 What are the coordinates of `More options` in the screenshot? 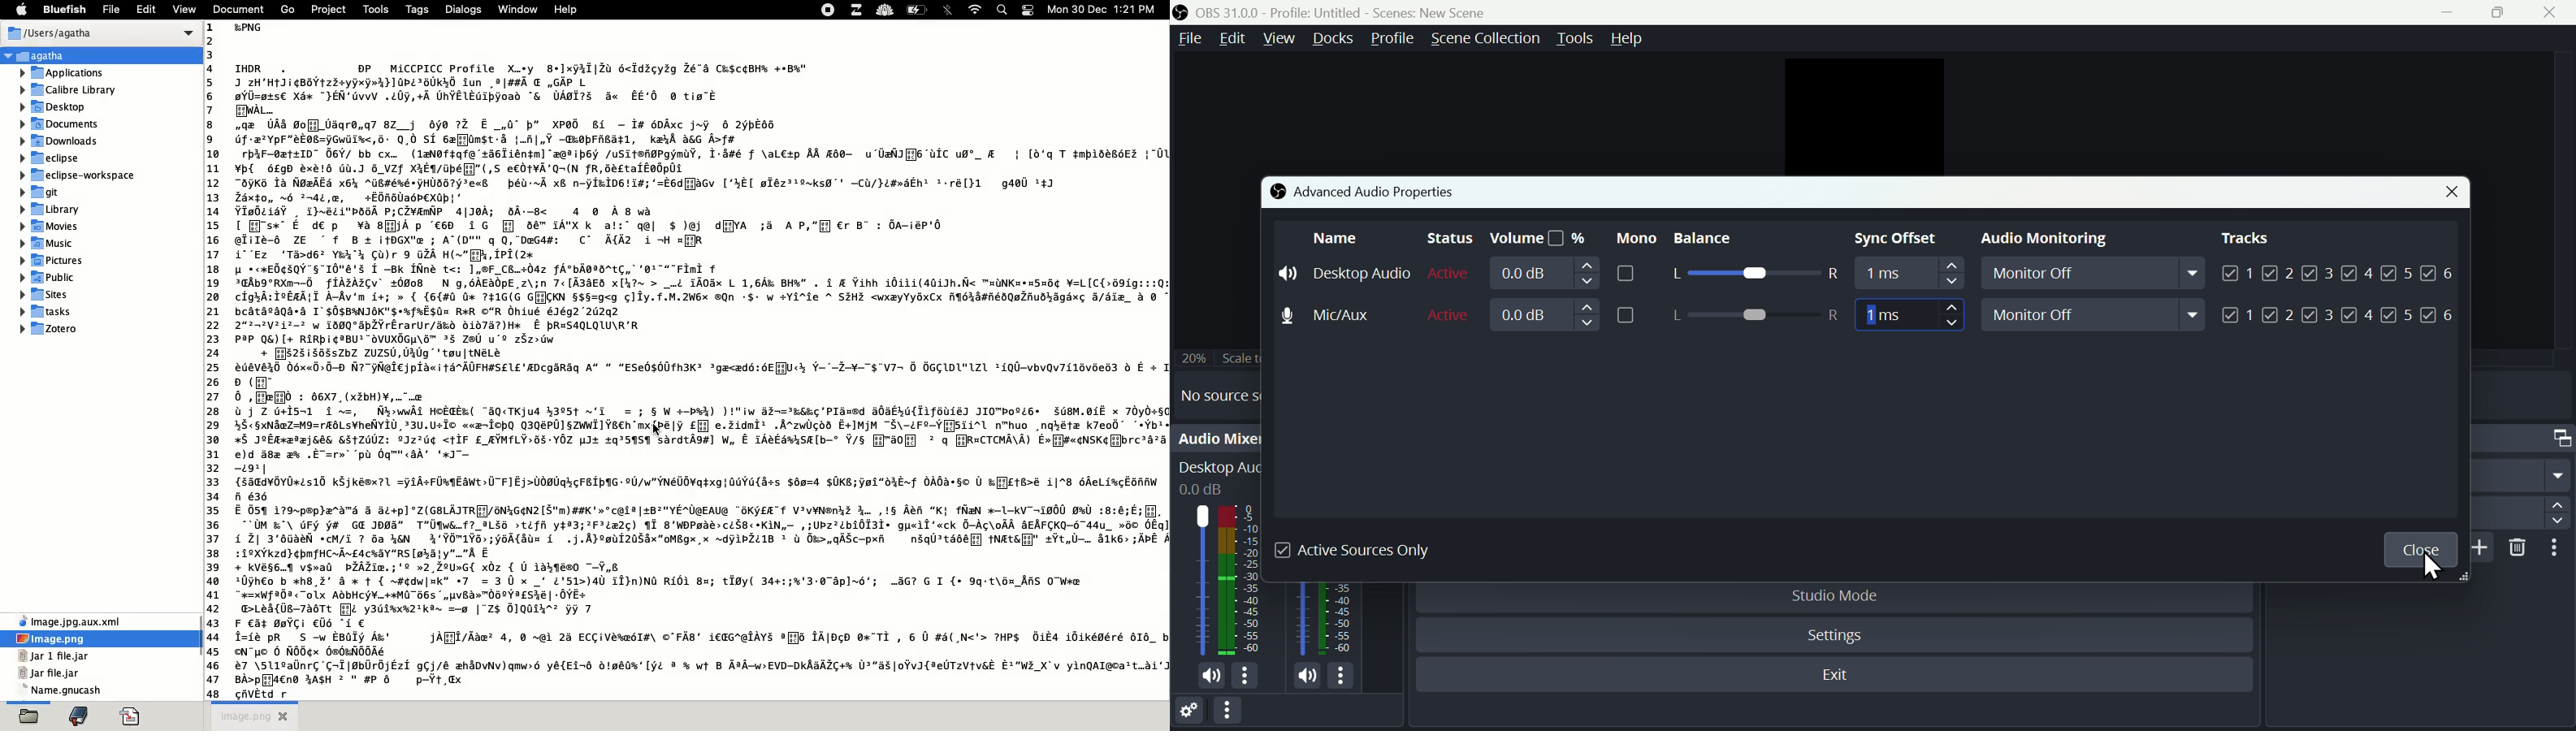 It's located at (1230, 716).